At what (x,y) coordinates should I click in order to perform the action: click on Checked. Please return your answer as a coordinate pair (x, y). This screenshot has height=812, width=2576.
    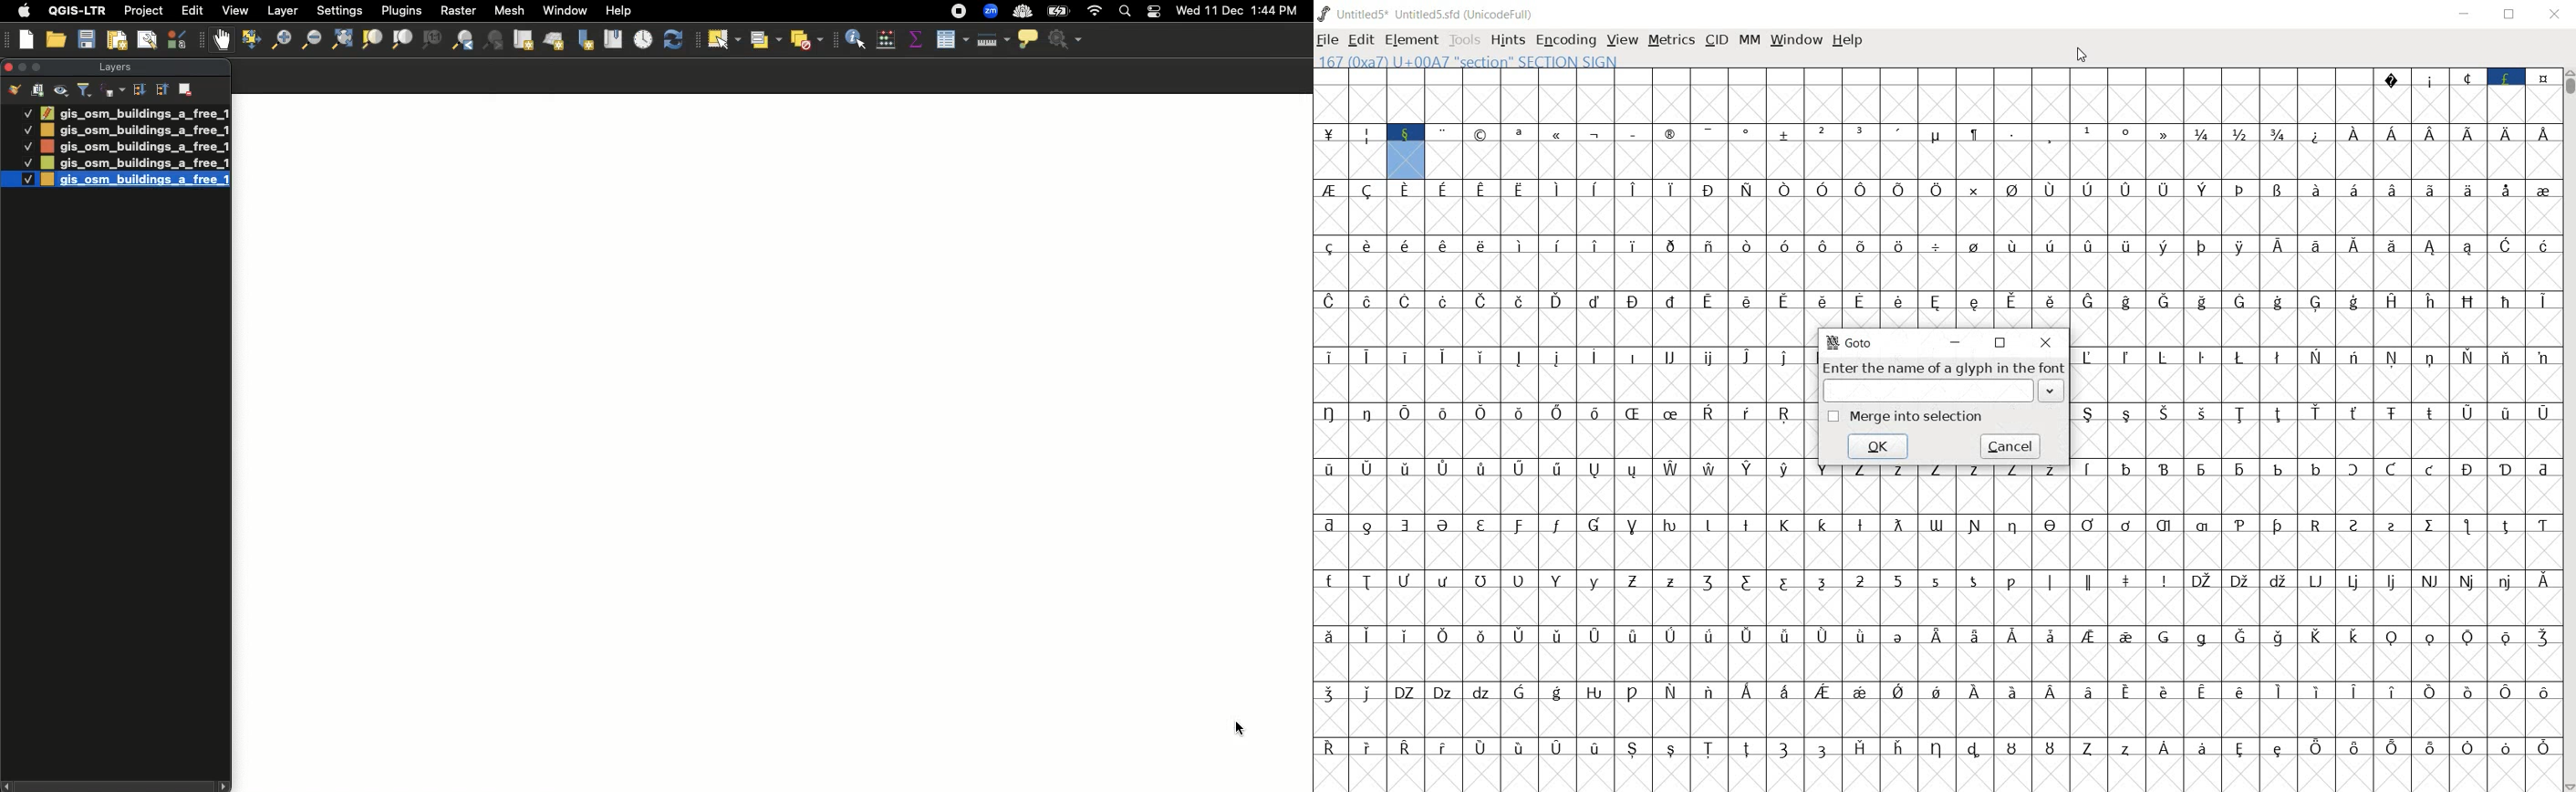
    Looking at the image, I should click on (26, 129).